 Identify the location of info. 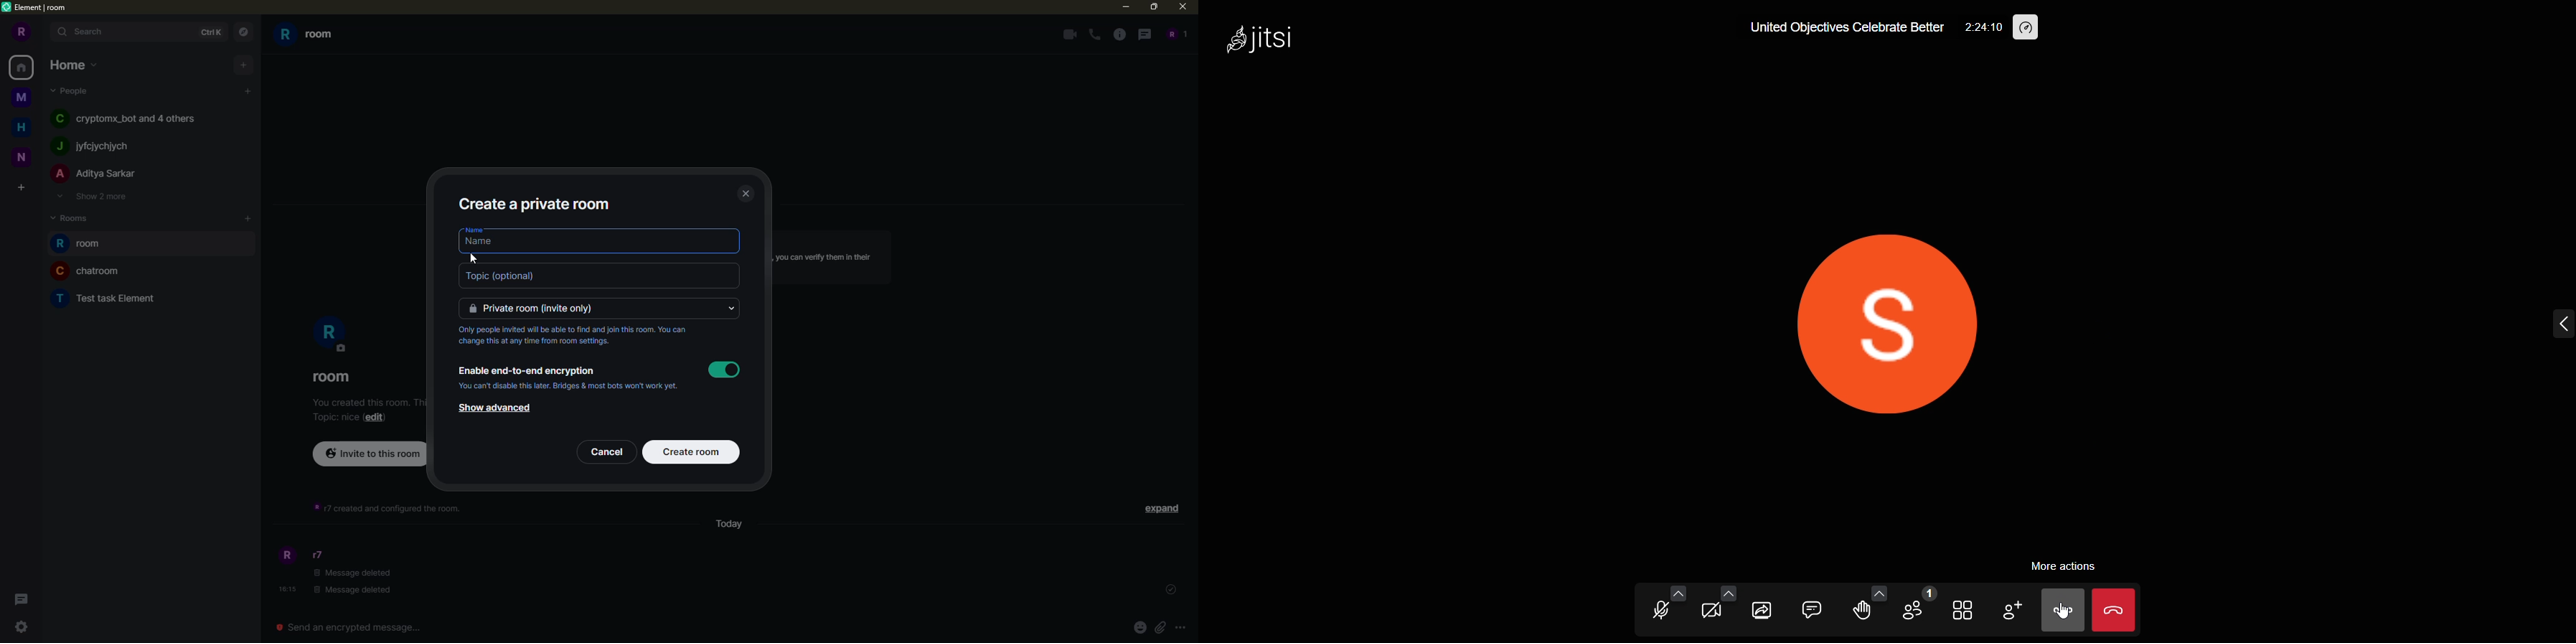
(577, 336).